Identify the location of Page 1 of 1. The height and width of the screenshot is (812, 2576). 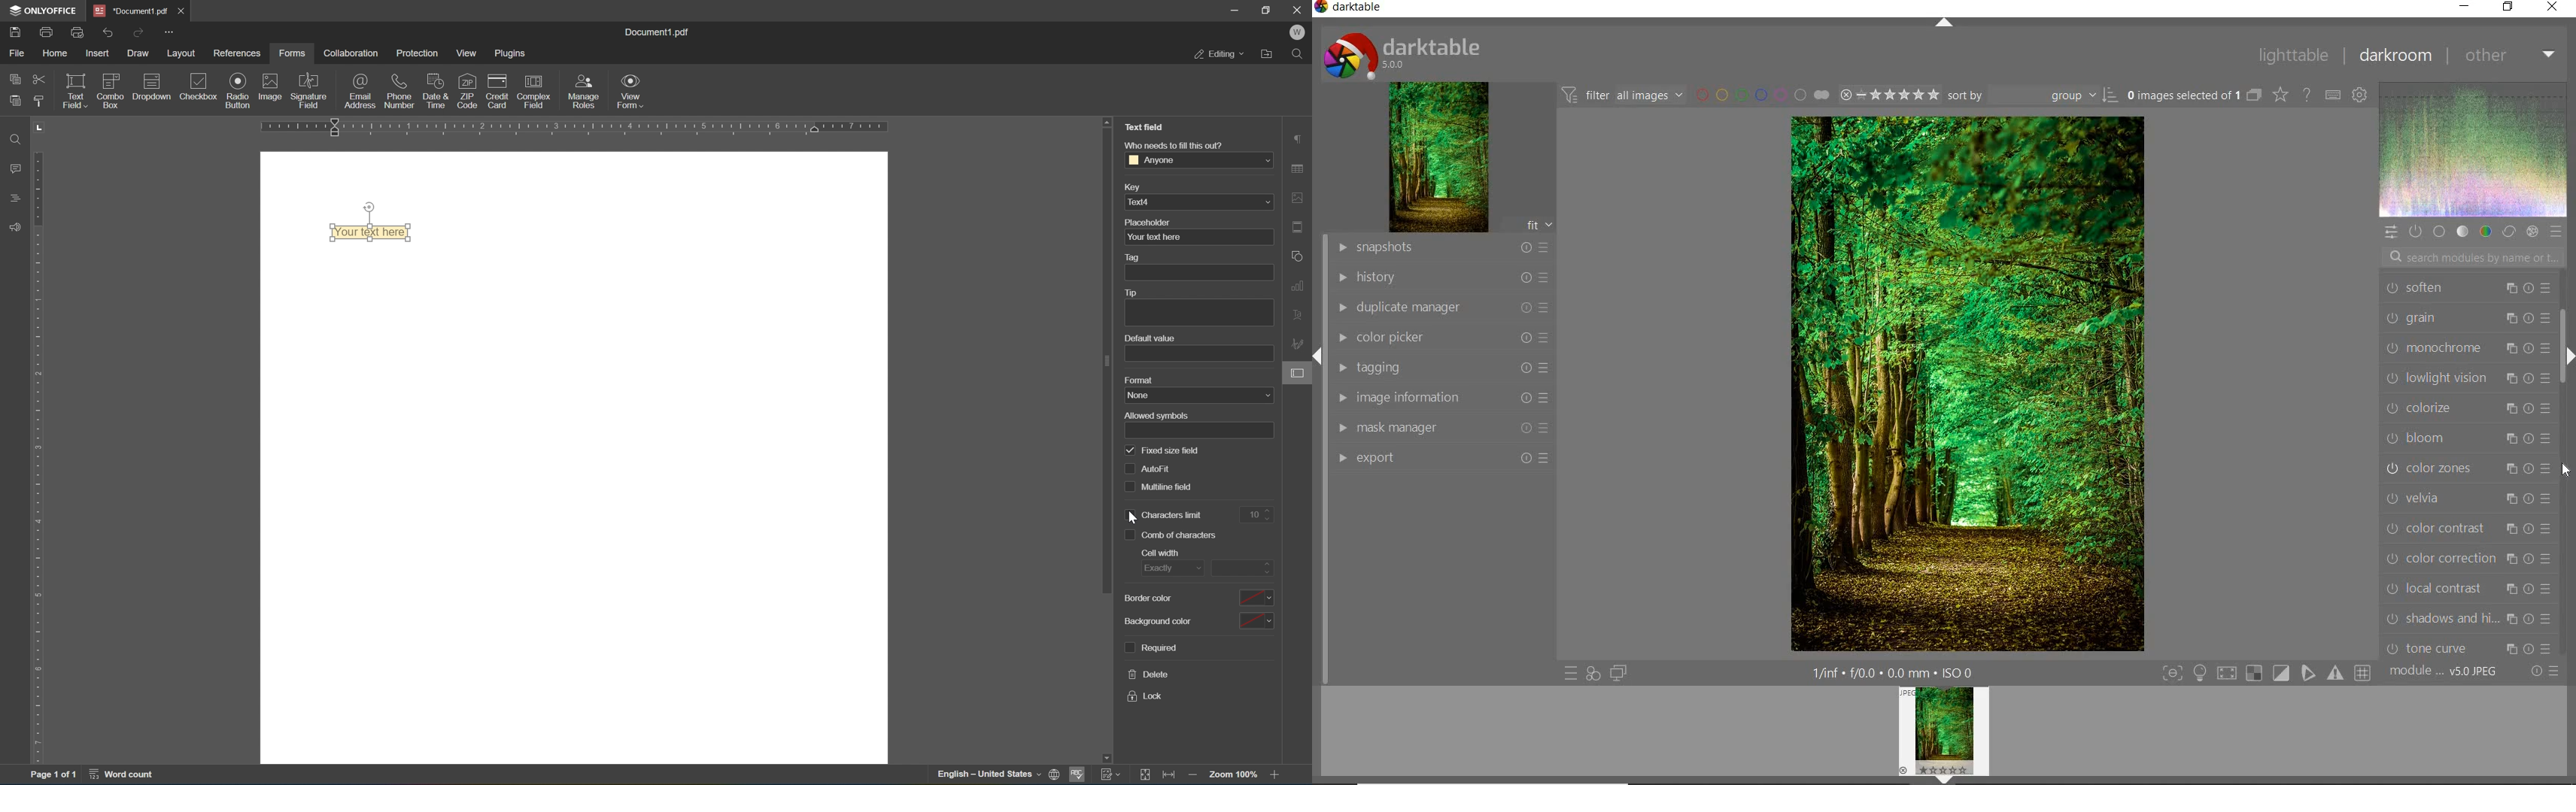
(54, 776).